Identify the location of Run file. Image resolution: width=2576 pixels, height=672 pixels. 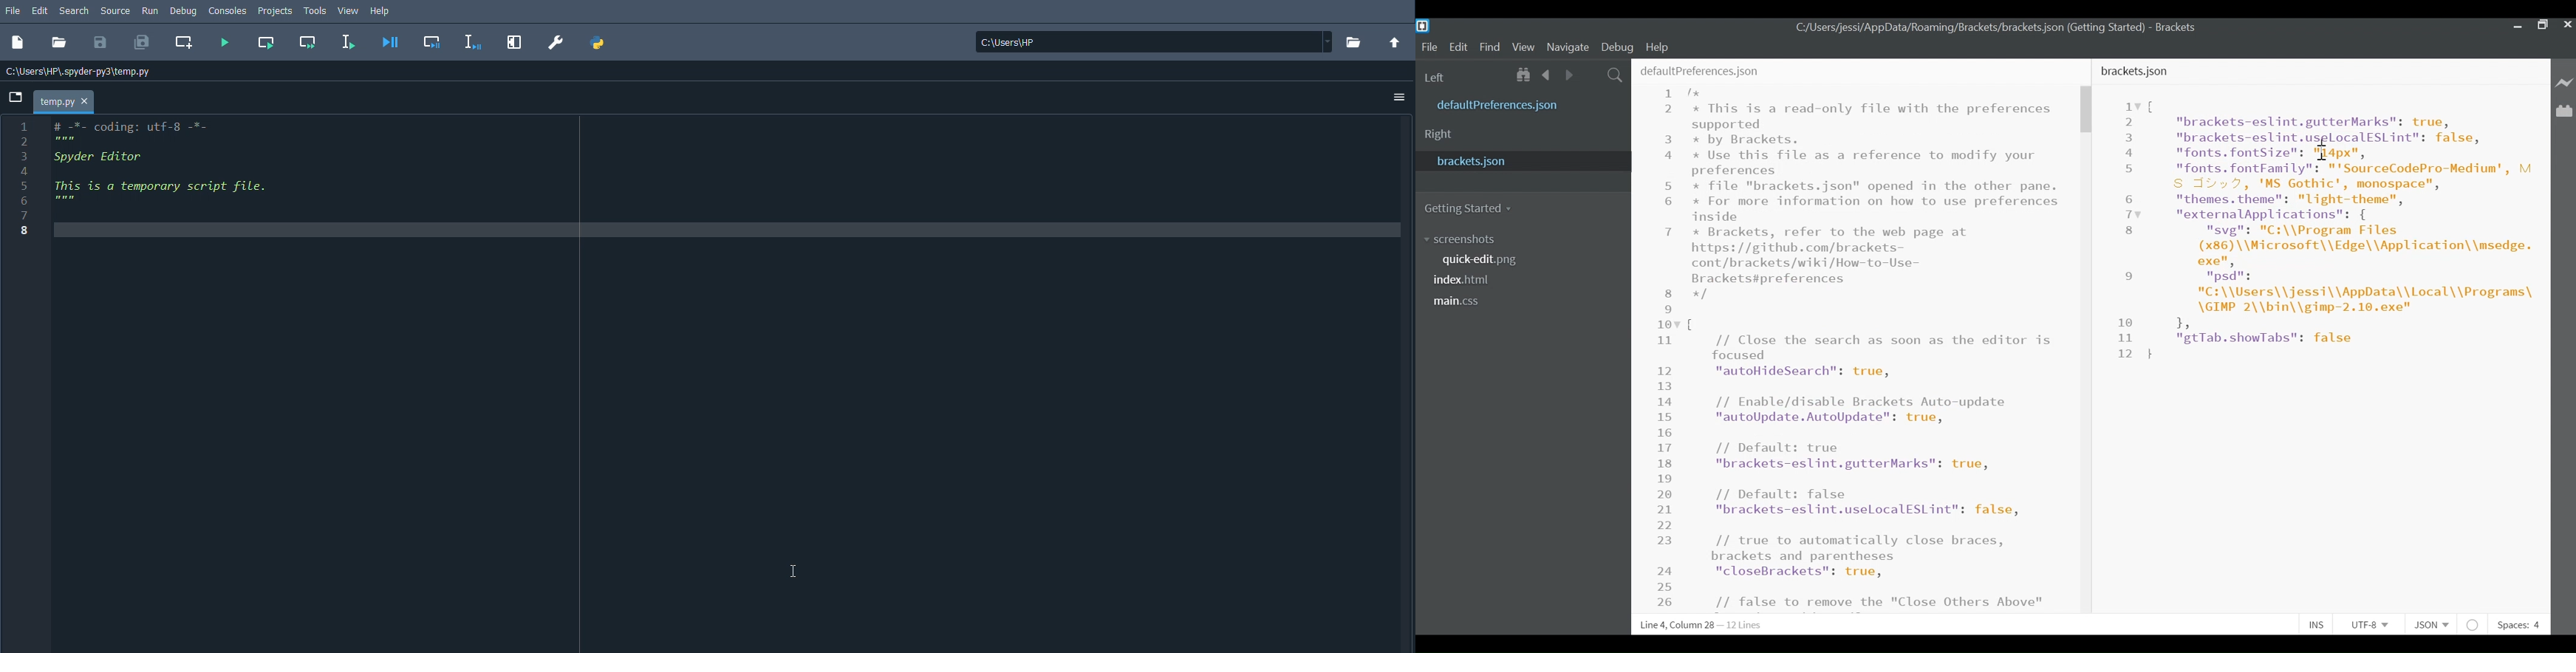
(225, 44).